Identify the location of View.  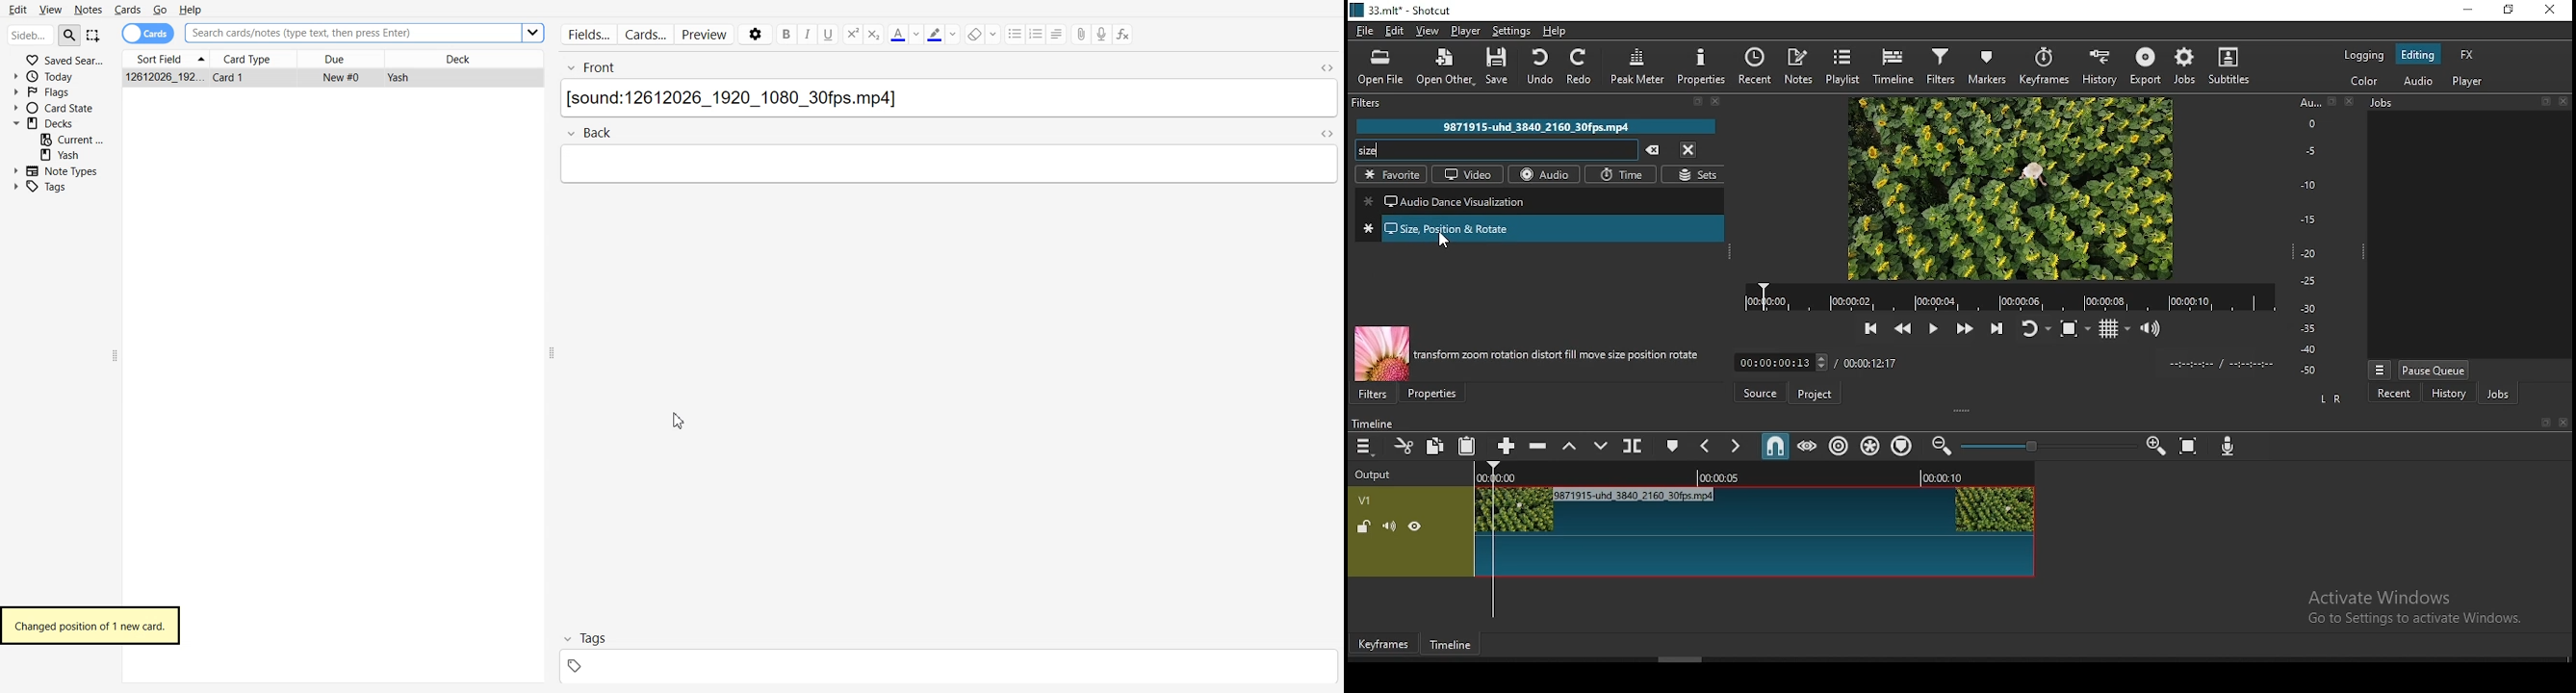
(50, 9).